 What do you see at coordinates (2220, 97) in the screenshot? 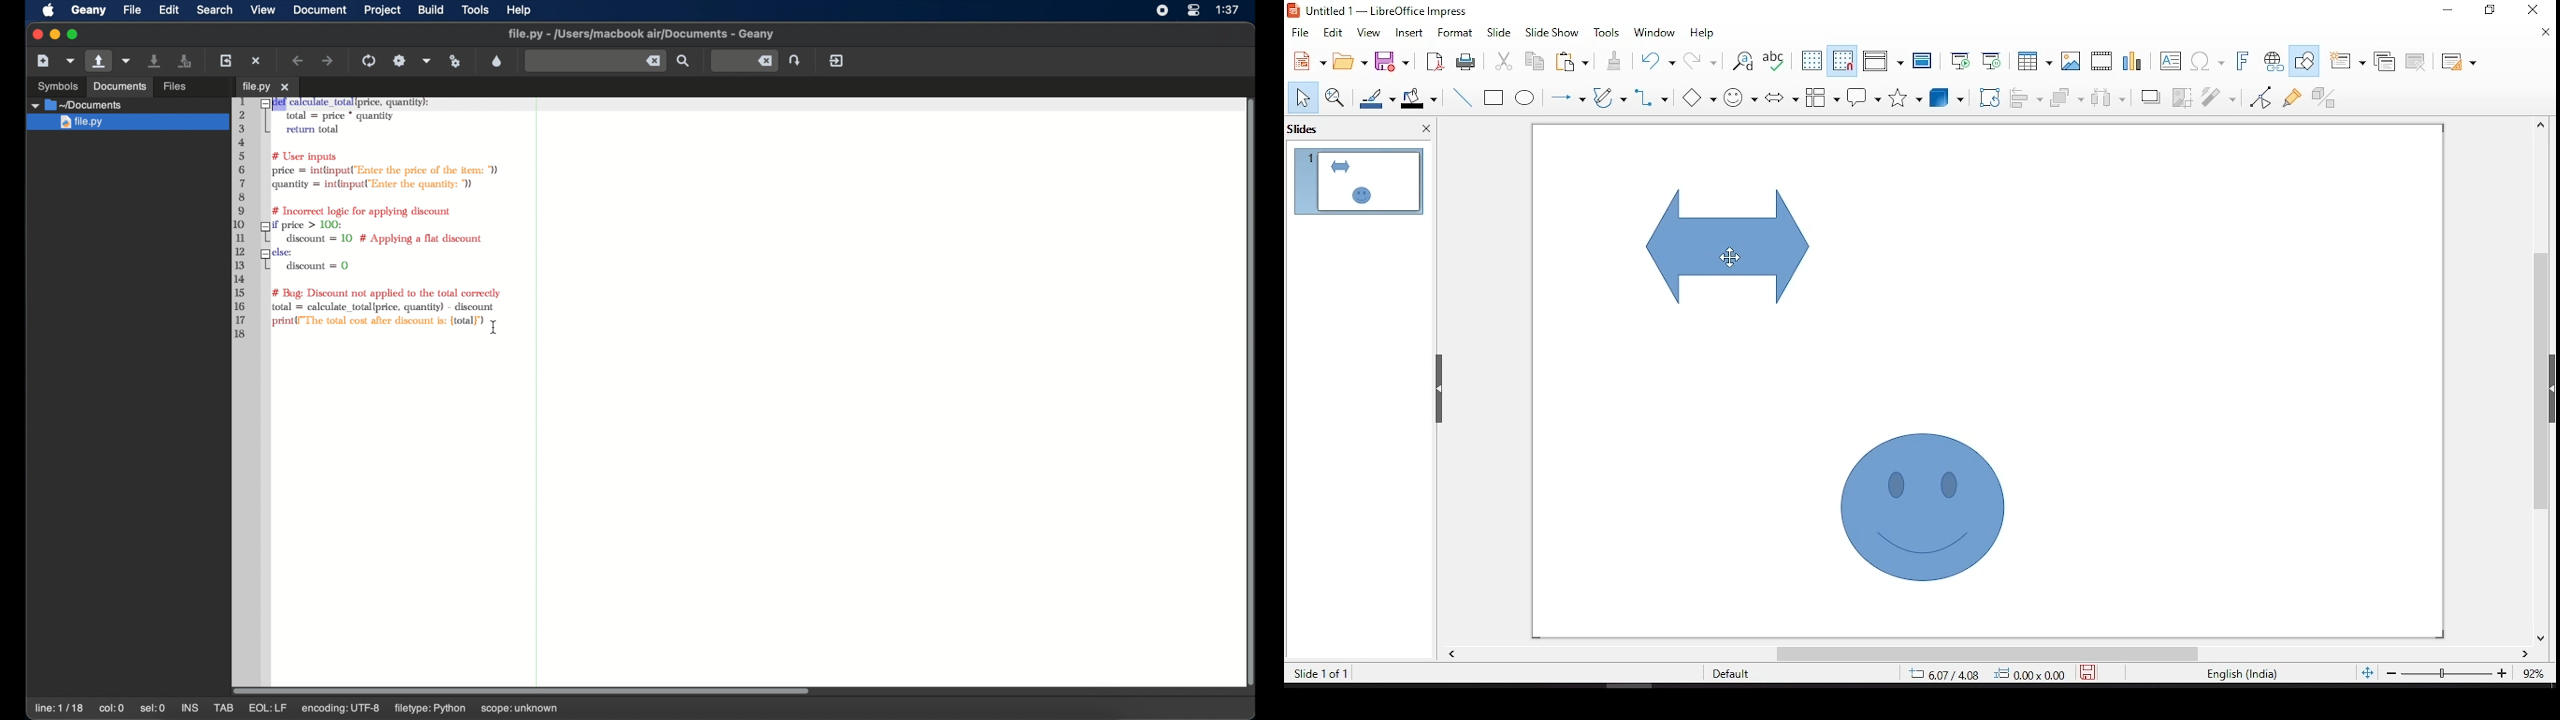
I see `filter` at bounding box center [2220, 97].